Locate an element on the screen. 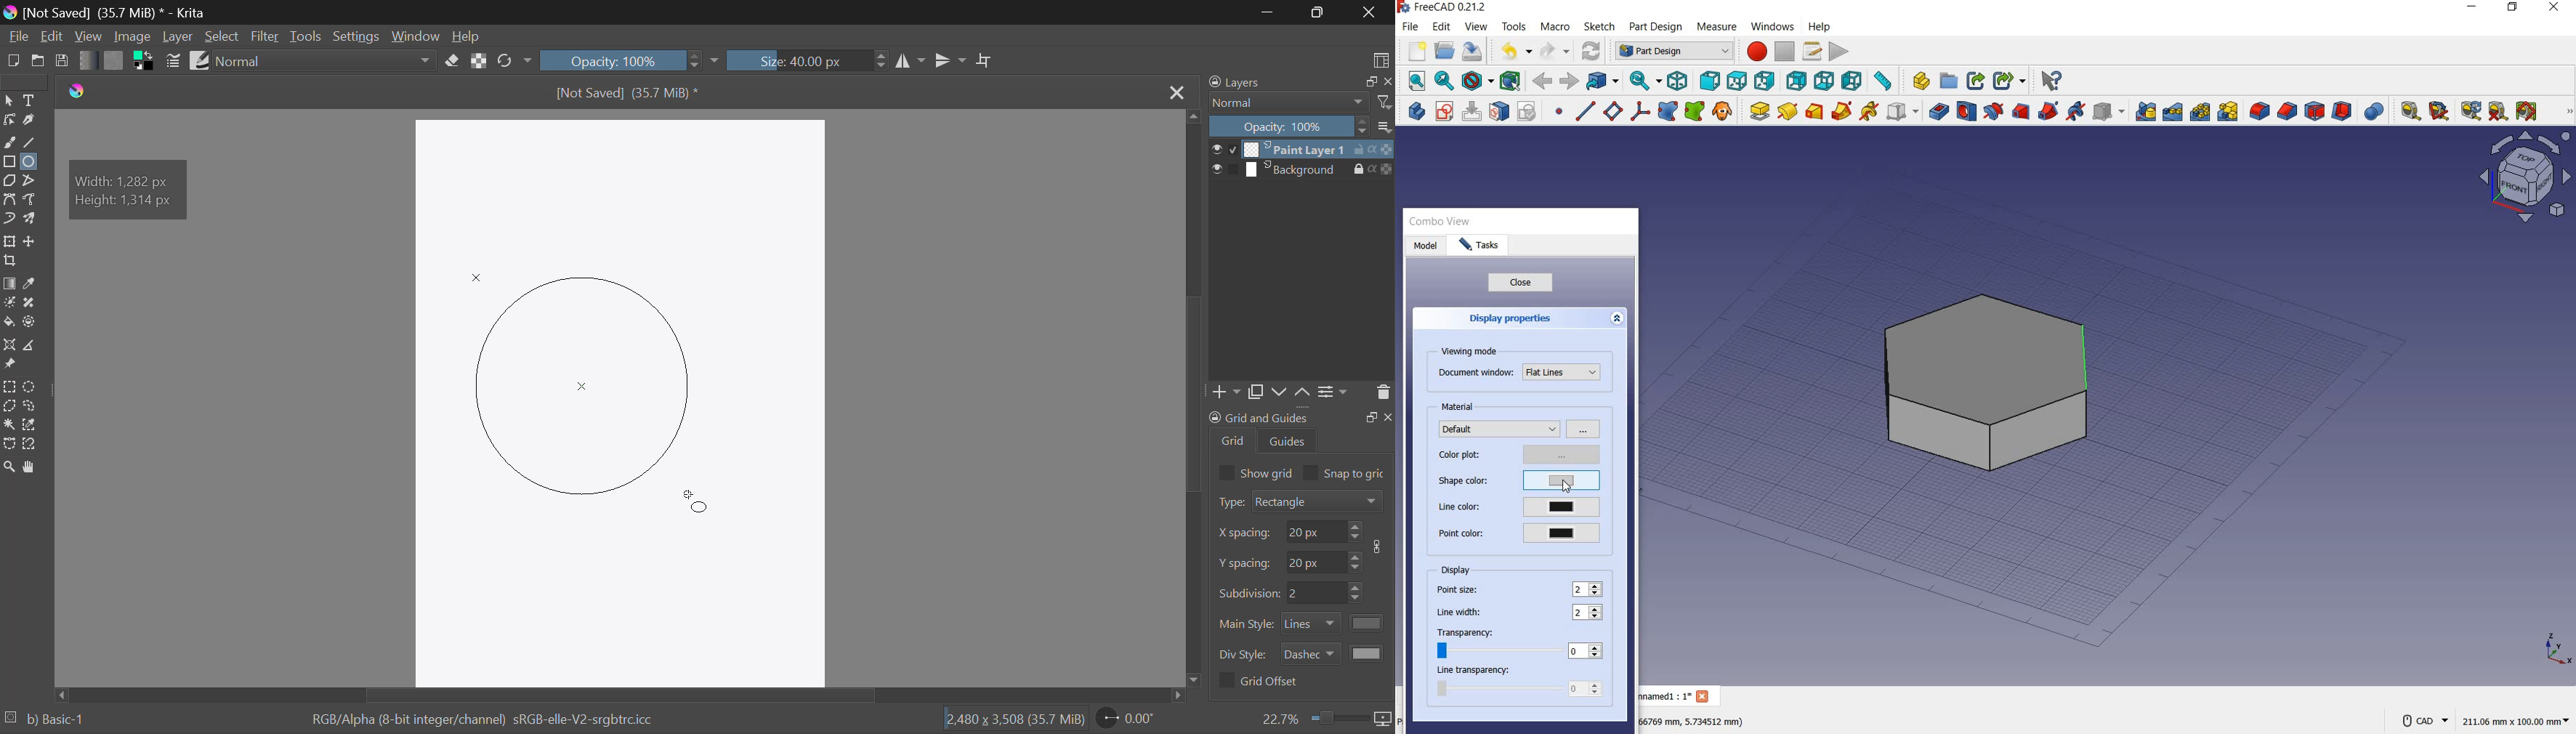 The image size is (2576, 756). make sub-link is located at coordinates (2007, 82).